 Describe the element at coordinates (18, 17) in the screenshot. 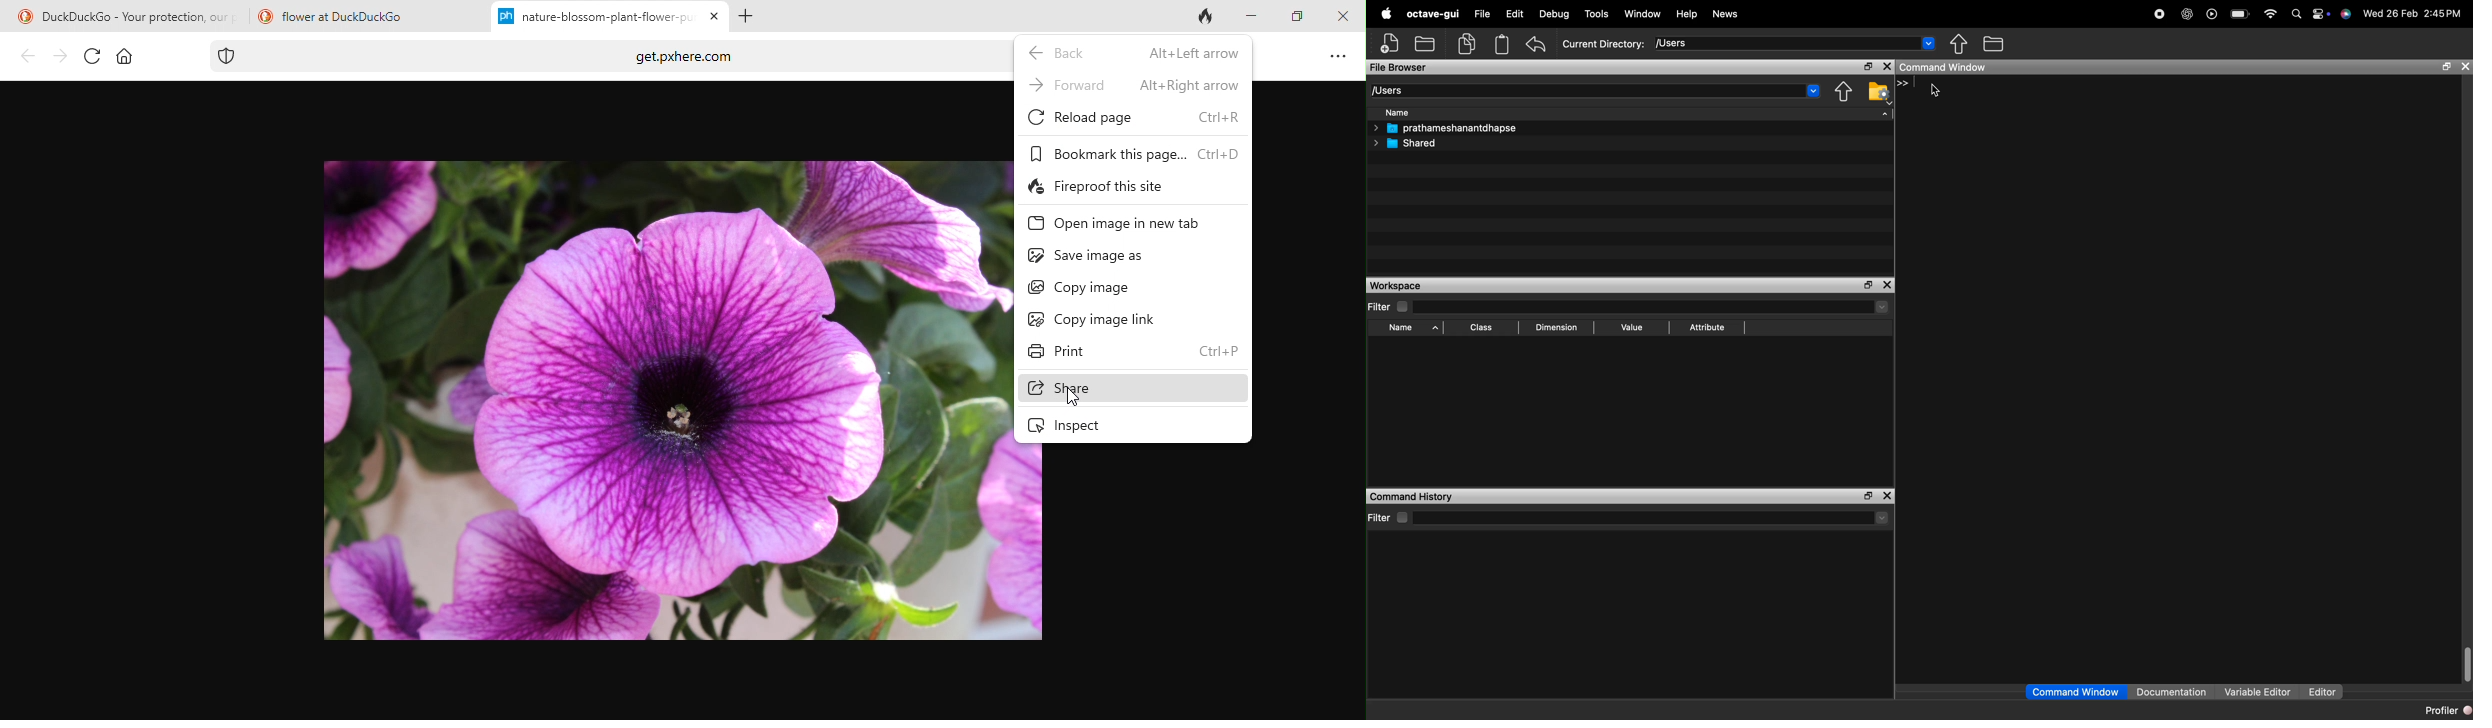

I see `duckduck go logo` at that location.